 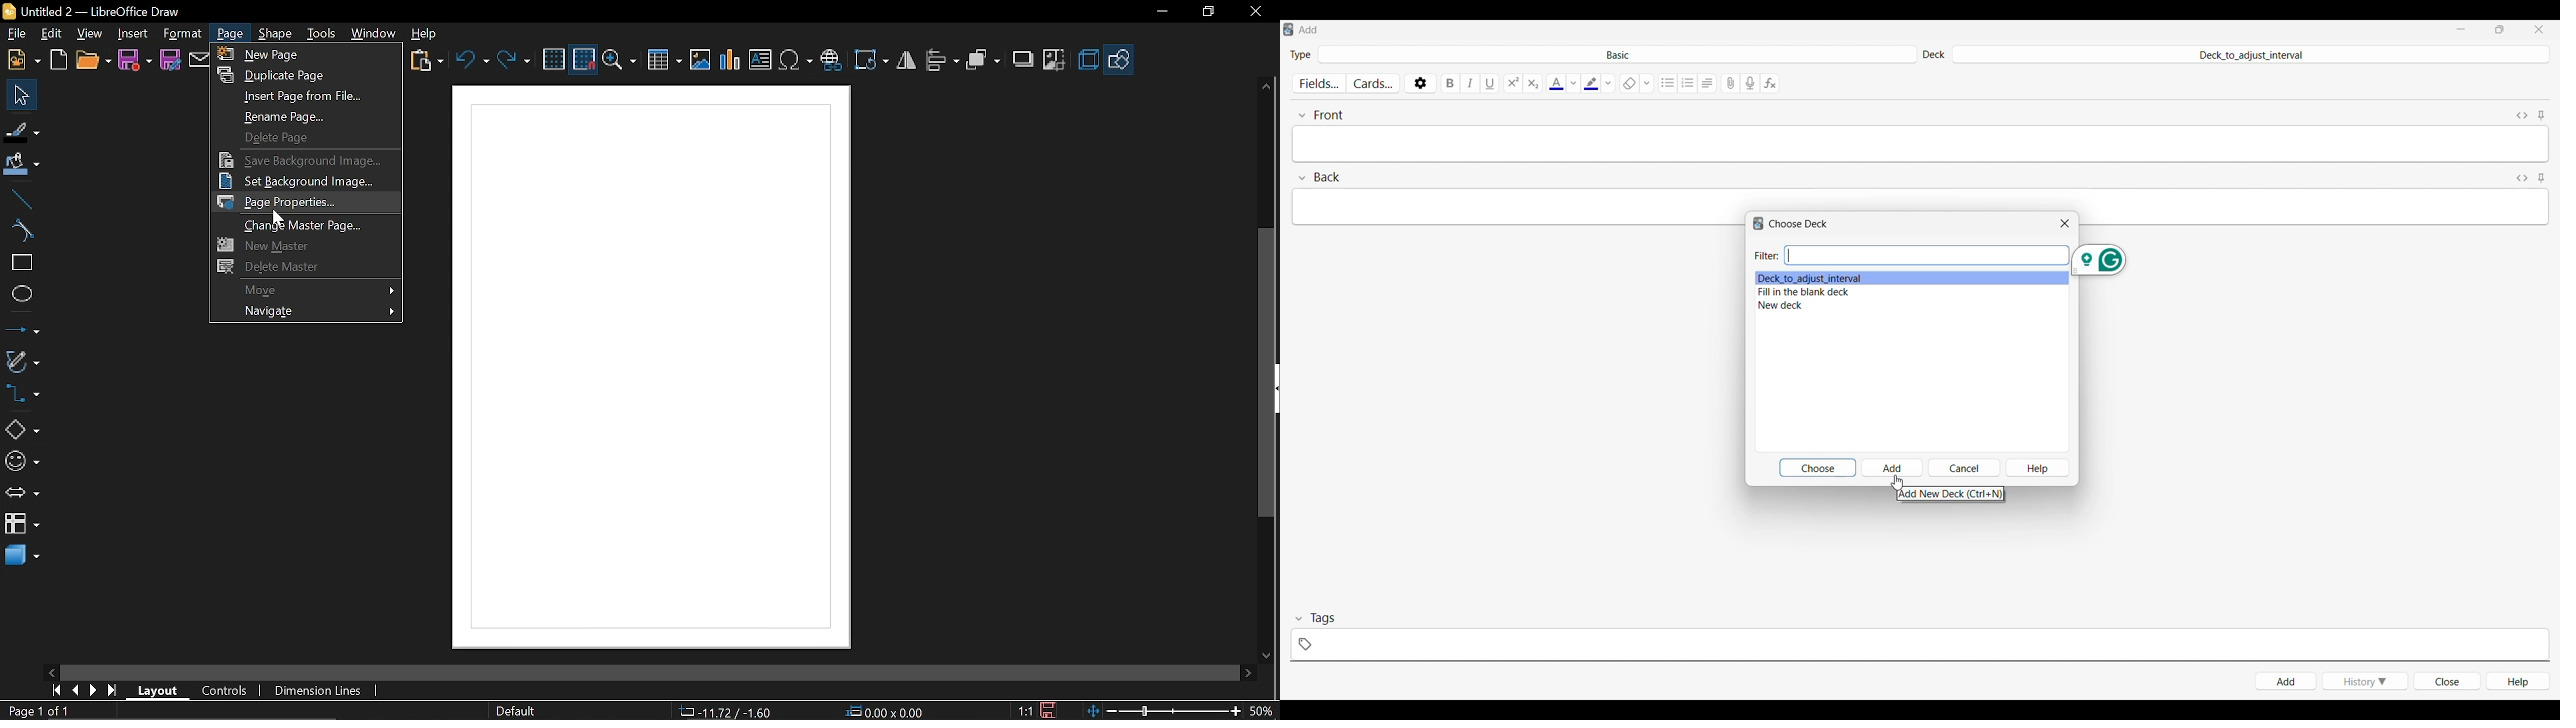 I want to click on COntrols, so click(x=230, y=690).